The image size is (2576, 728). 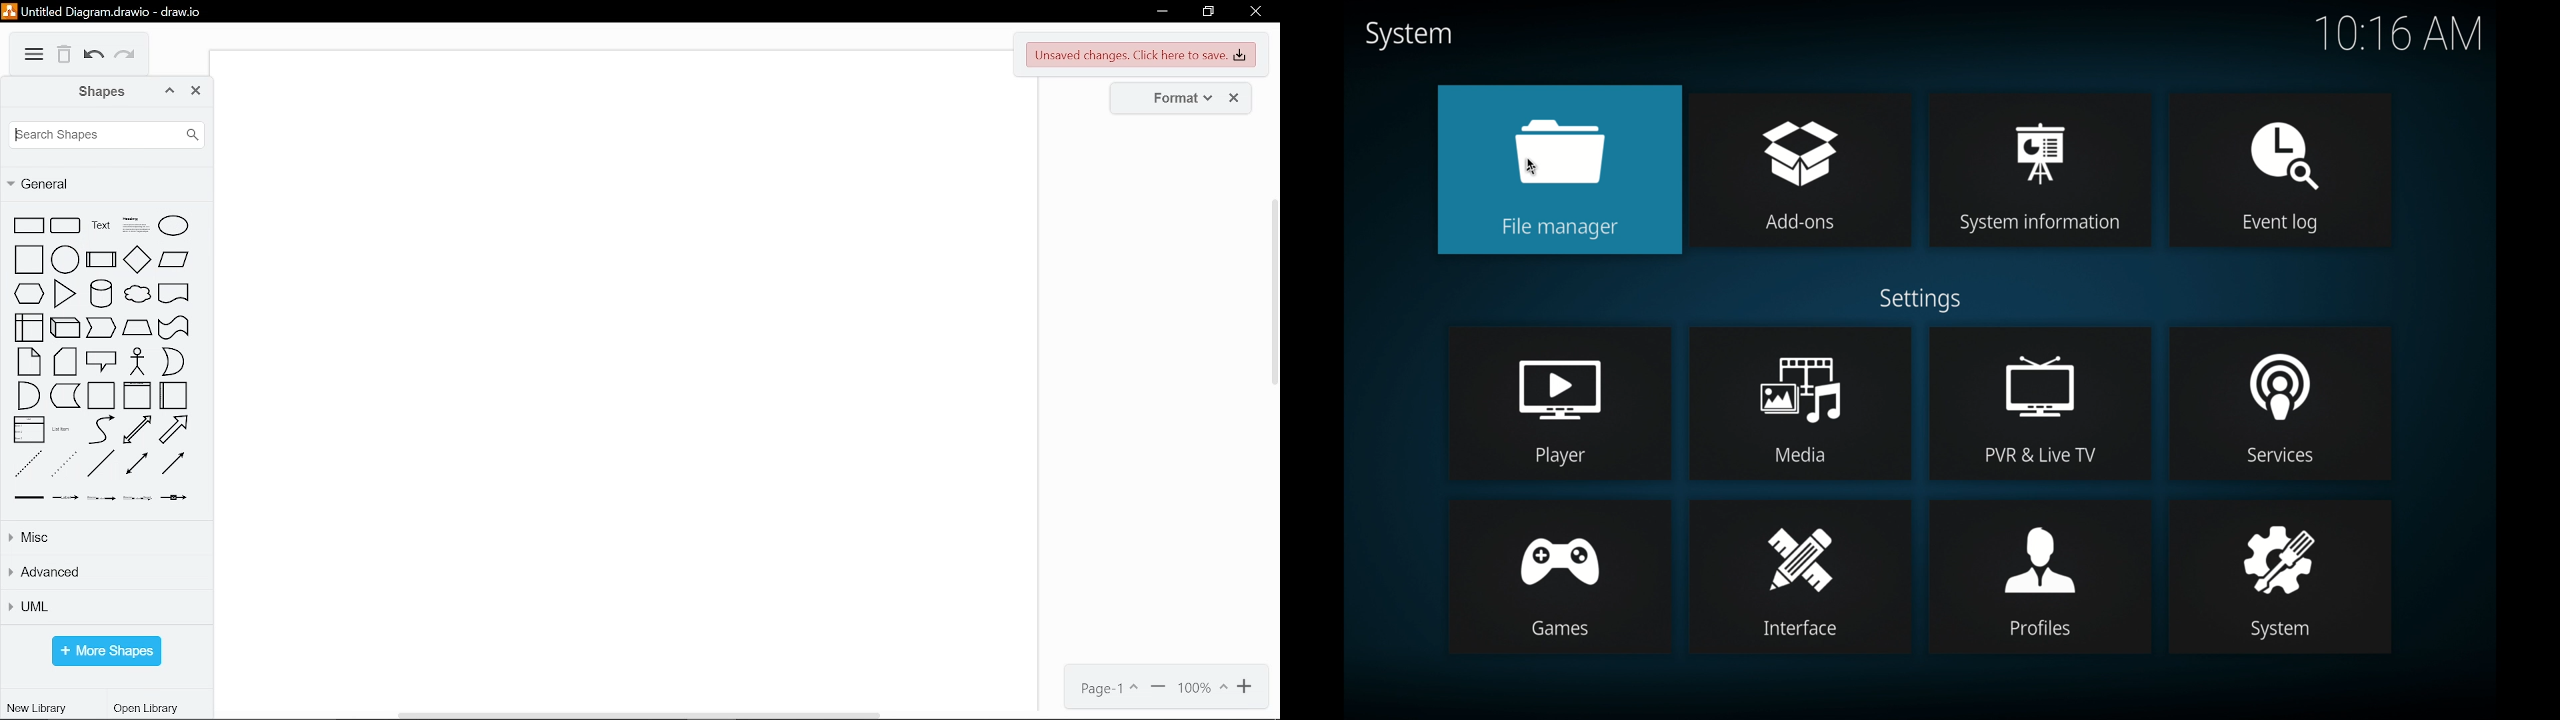 What do you see at coordinates (108, 537) in the screenshot?
I see `misc` at bounding box center [108, 537].